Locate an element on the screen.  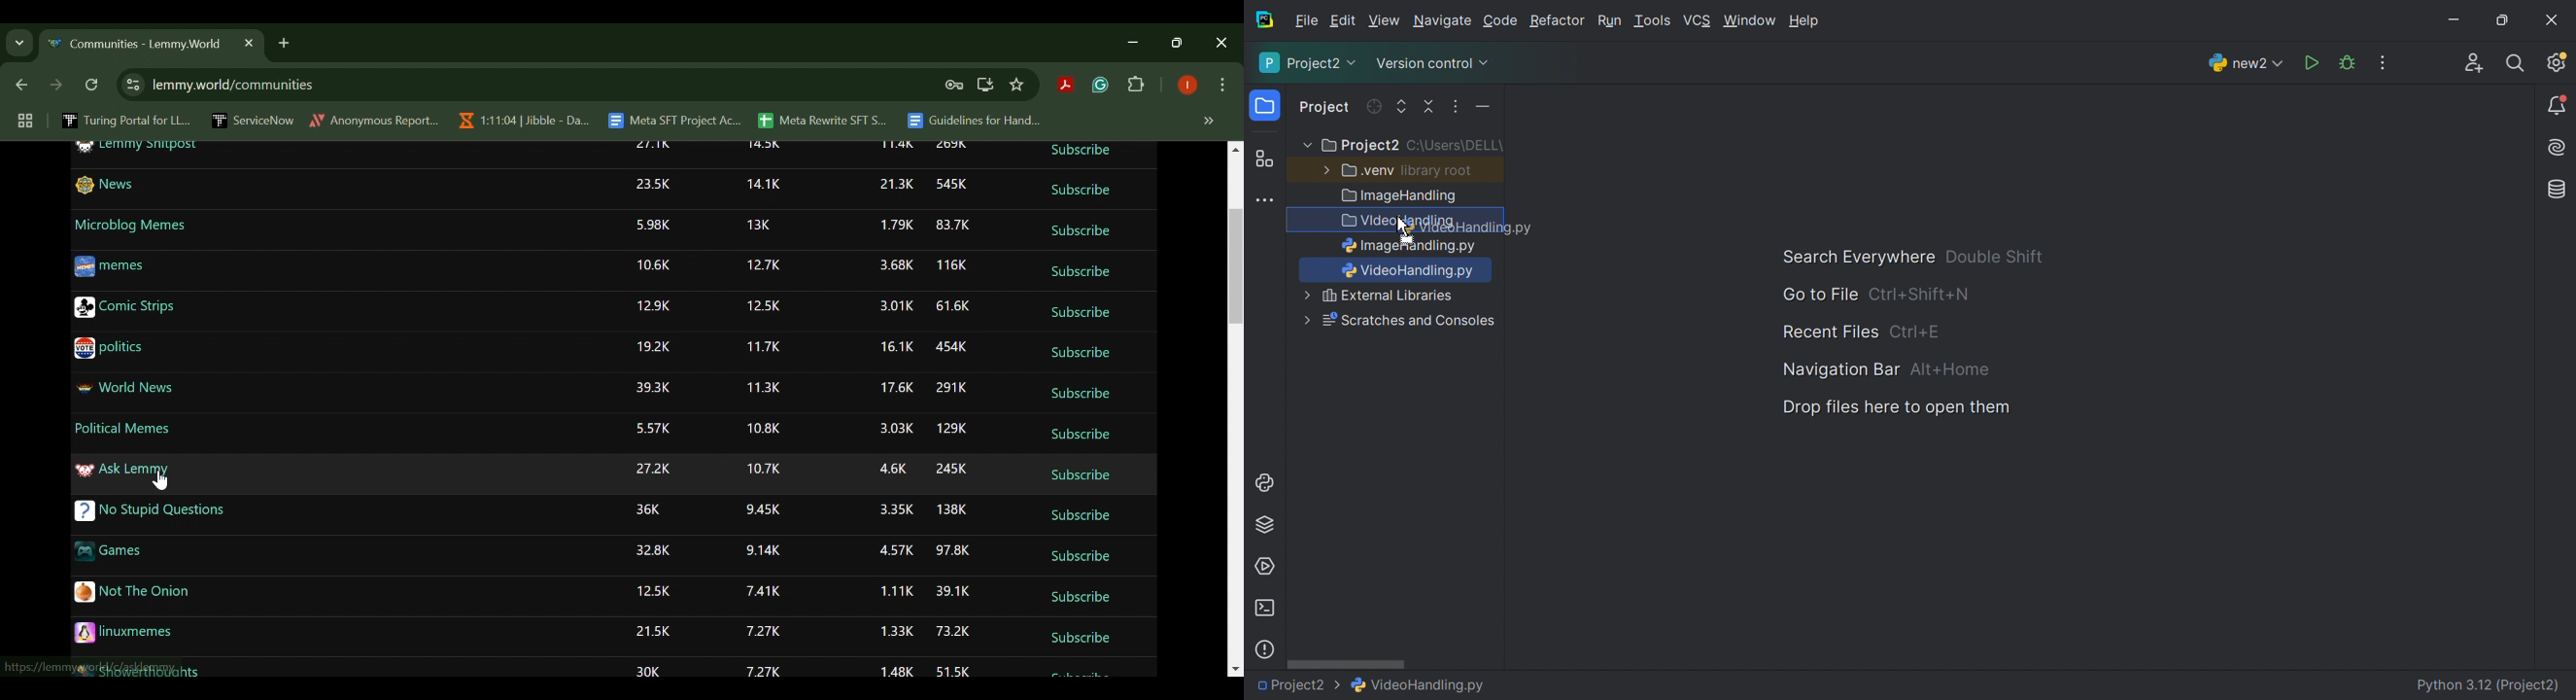
Run is located at coordinates (2313, 64).